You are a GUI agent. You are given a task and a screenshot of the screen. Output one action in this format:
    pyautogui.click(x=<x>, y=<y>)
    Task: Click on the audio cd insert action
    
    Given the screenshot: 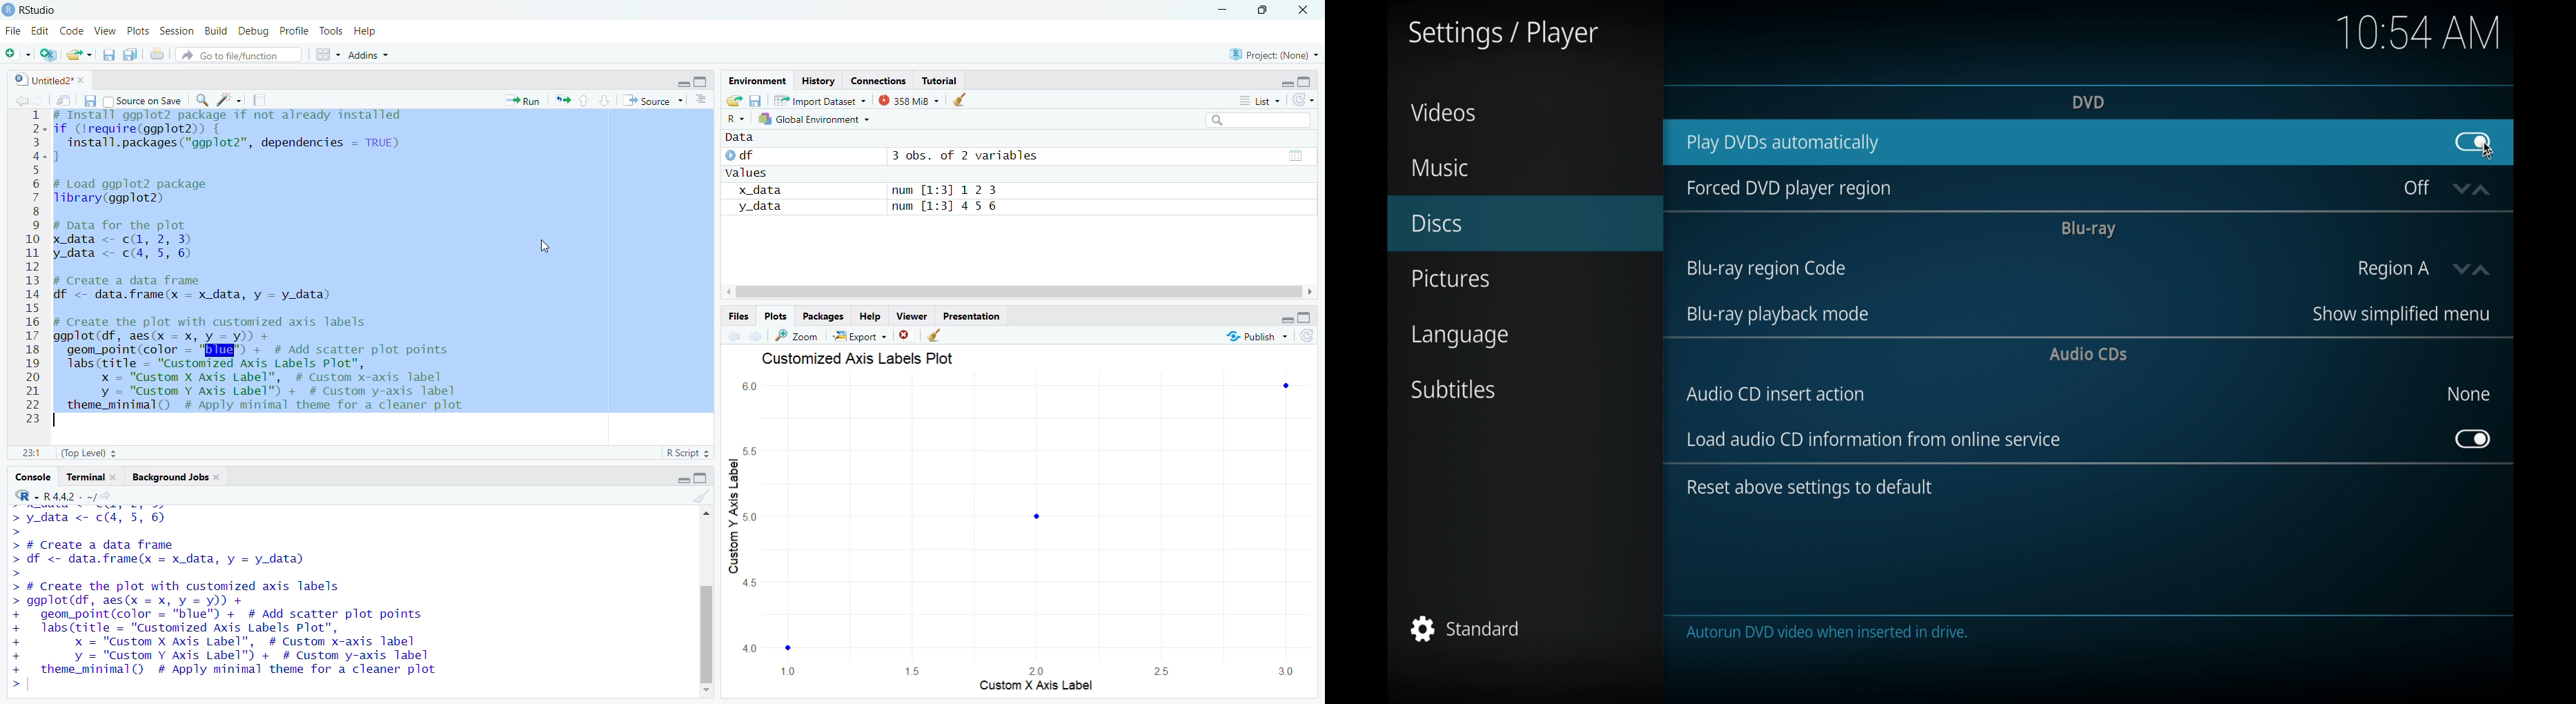 What is the action you would take?
    pyautogui.click(x=1776, y=394)
    